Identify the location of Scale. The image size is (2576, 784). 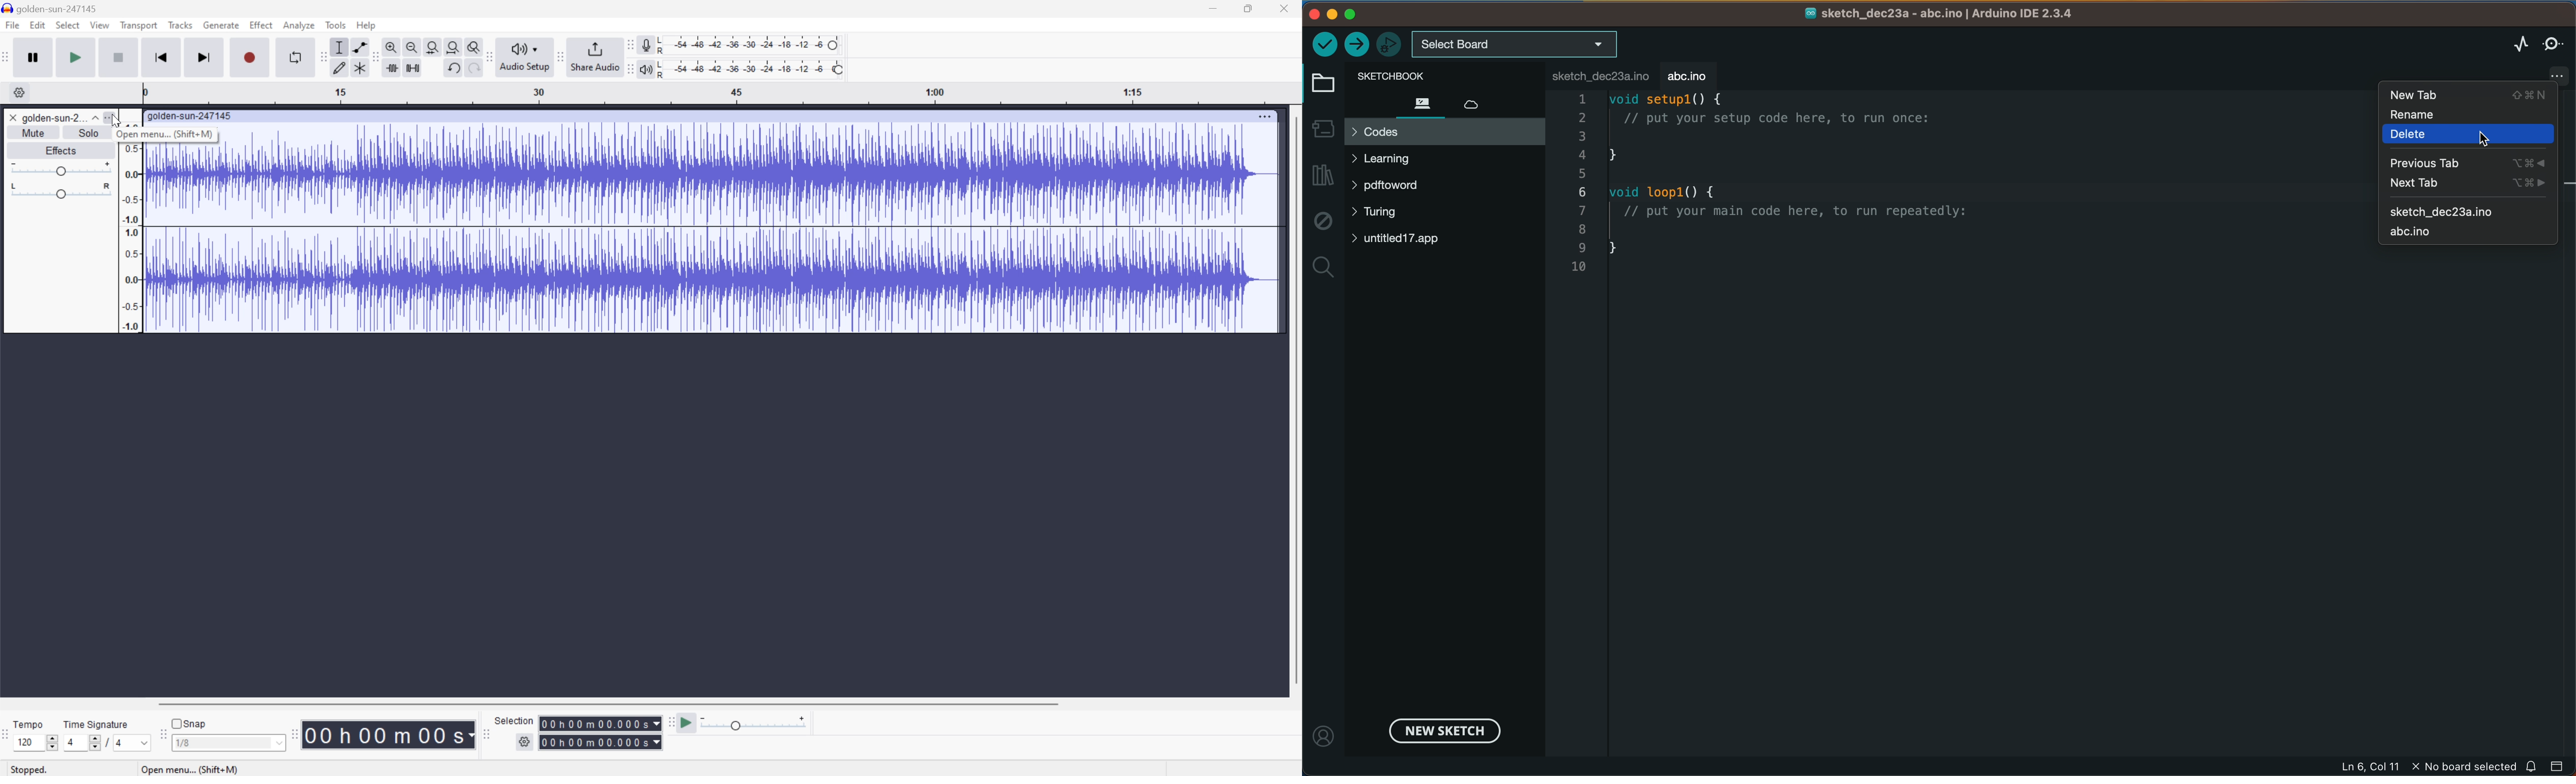
(722, 93).